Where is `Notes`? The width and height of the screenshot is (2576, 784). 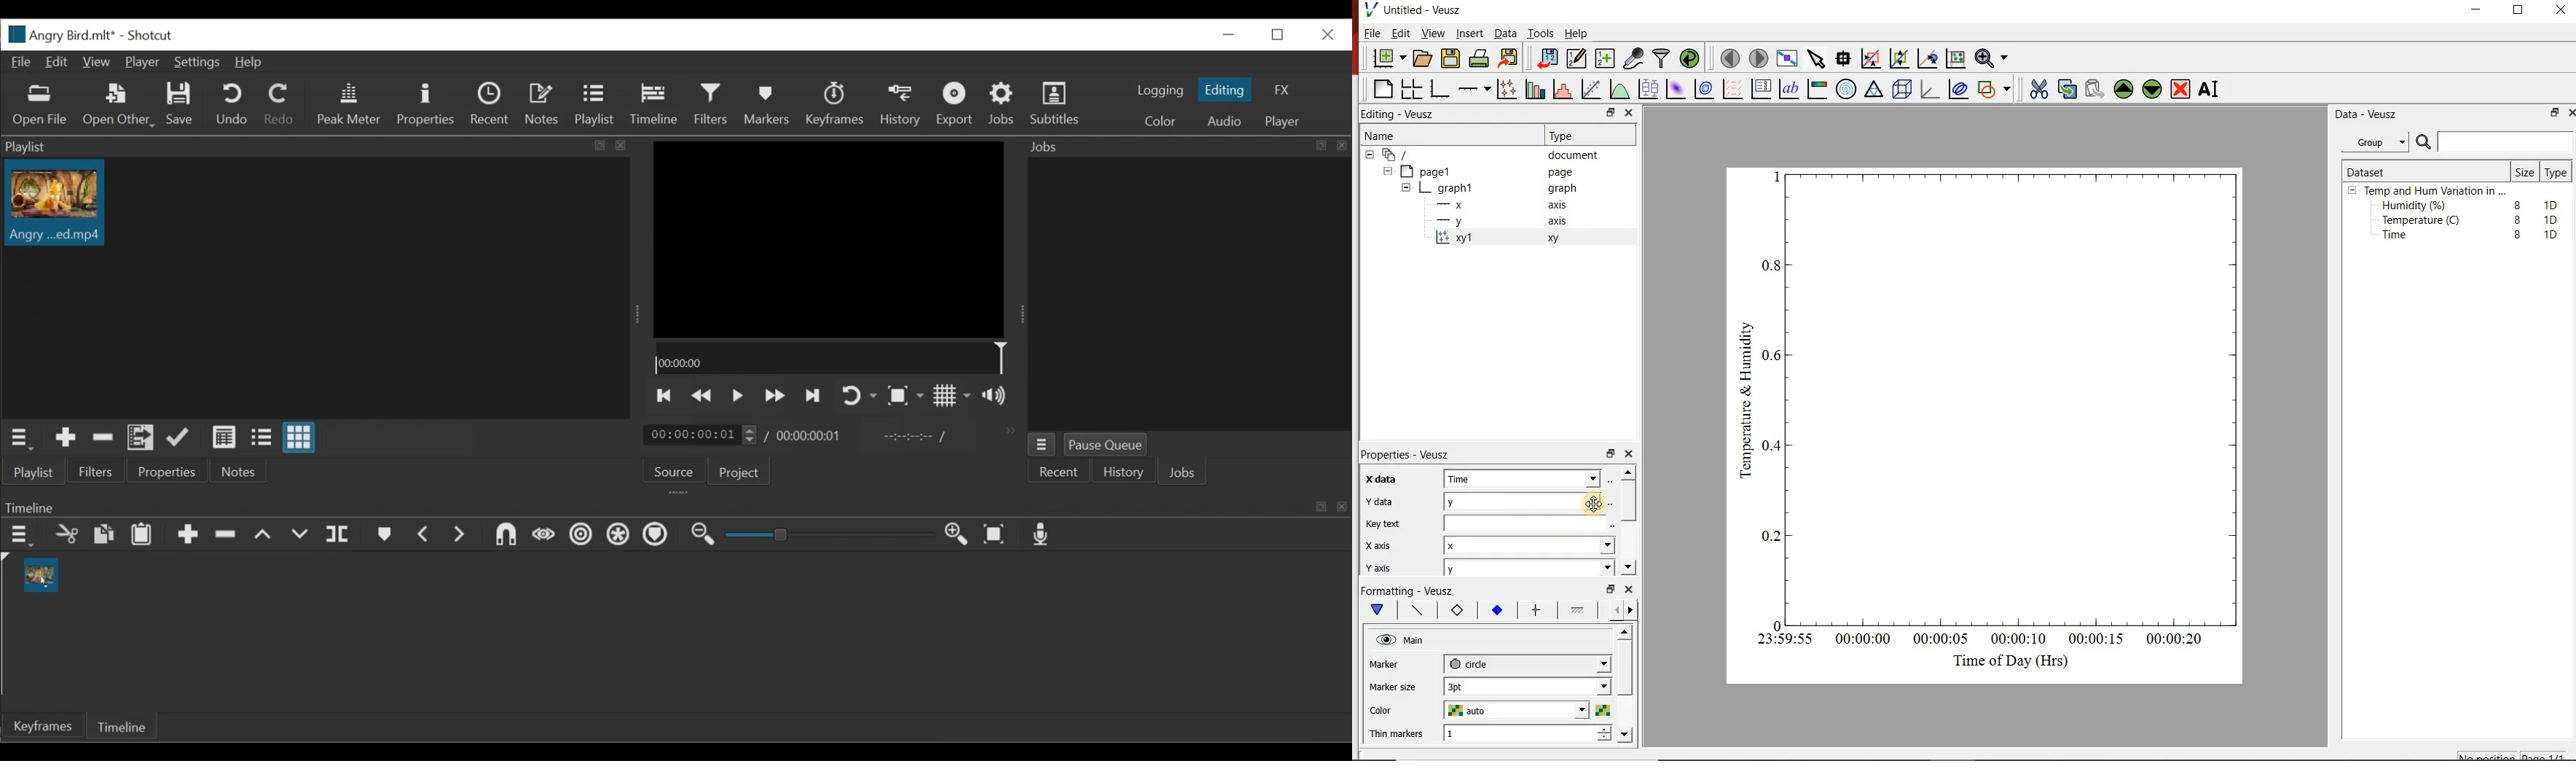
Notes is located at coordinates (540, 105).